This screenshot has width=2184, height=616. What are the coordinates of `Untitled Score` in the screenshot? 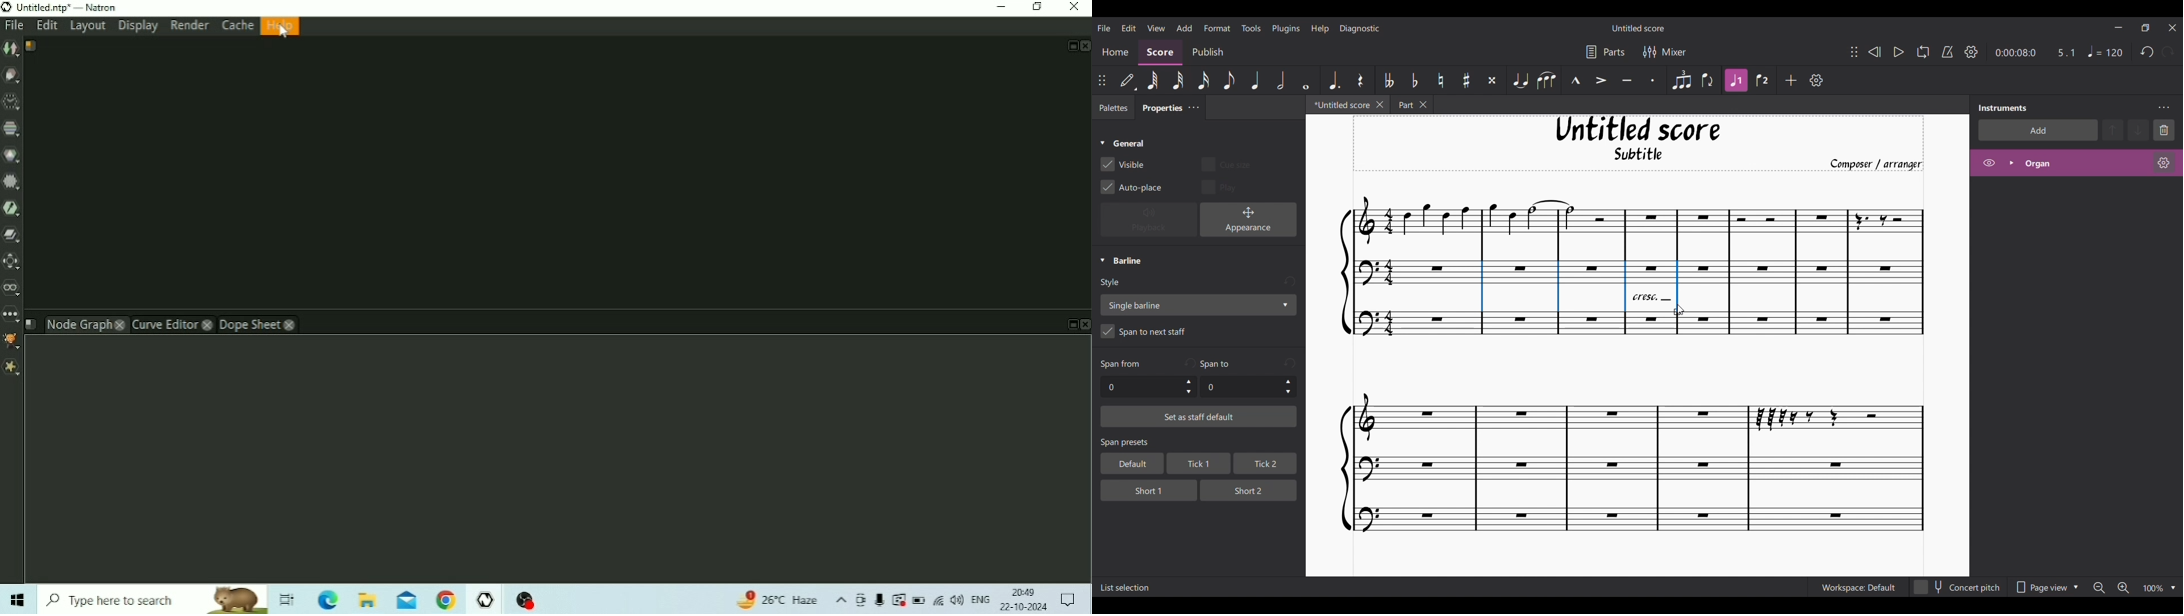 It's located at (1638, 129).